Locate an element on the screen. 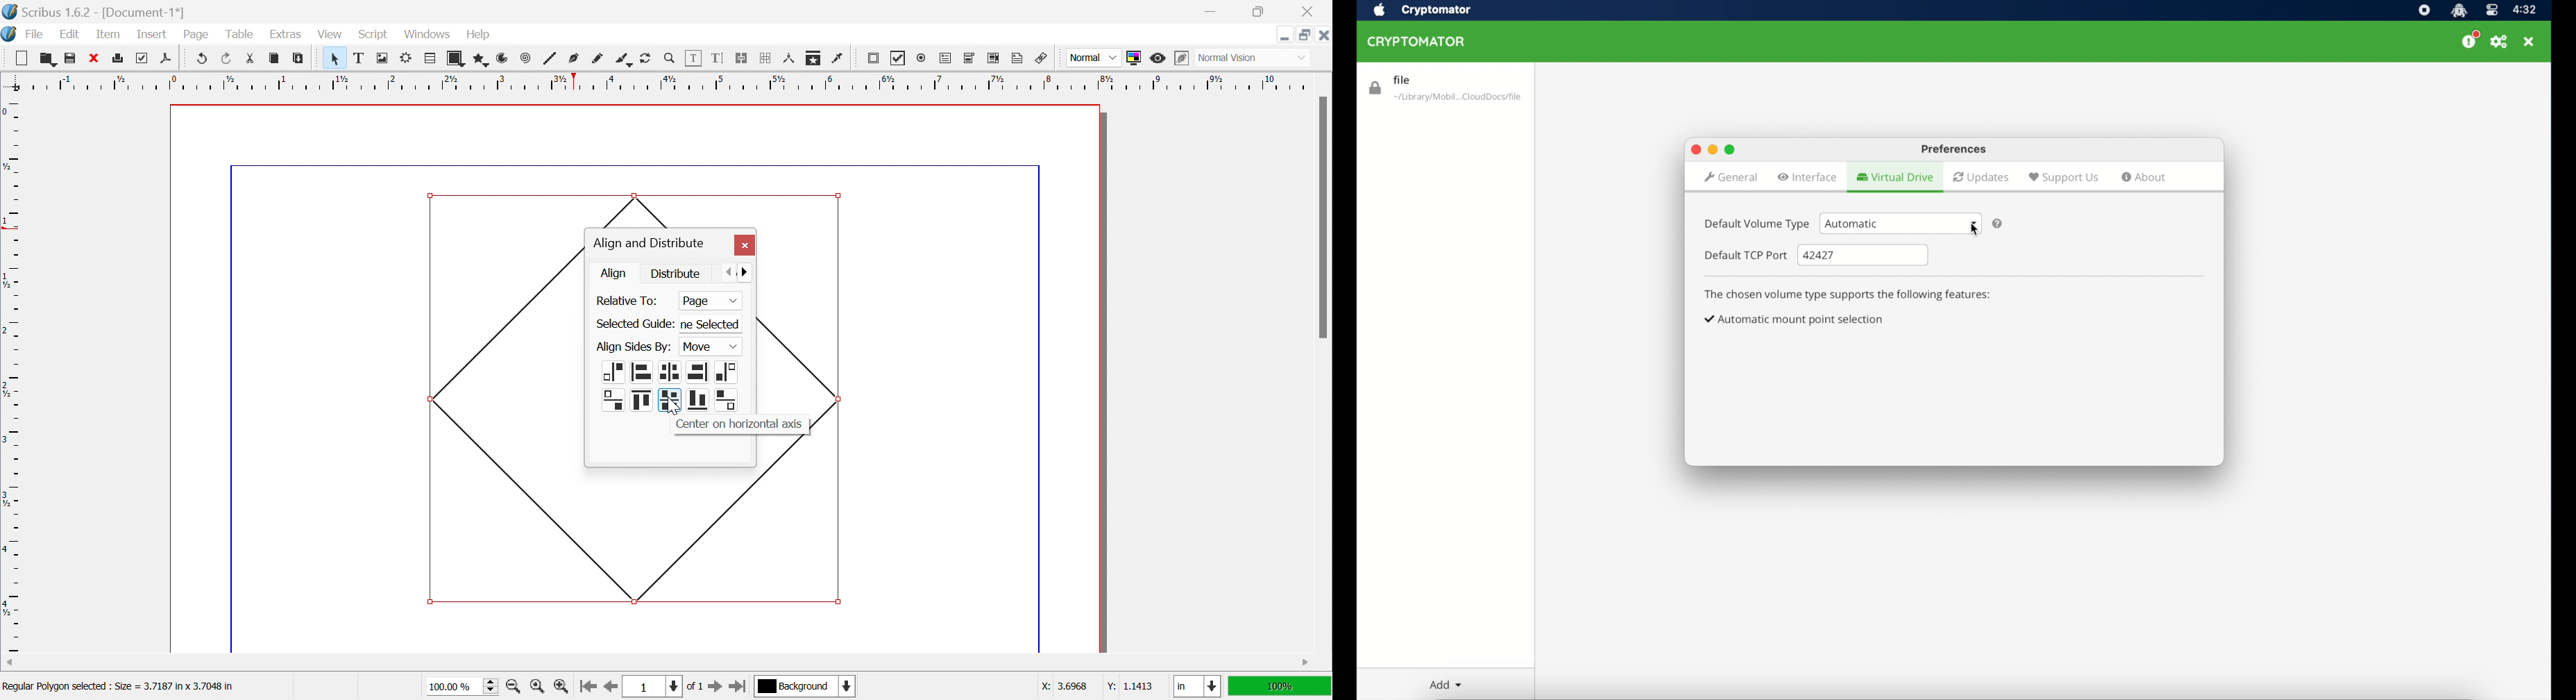 The width and height of the screenshot is (2576, 700). Align Sides By: is located at coordinates (634, 347).